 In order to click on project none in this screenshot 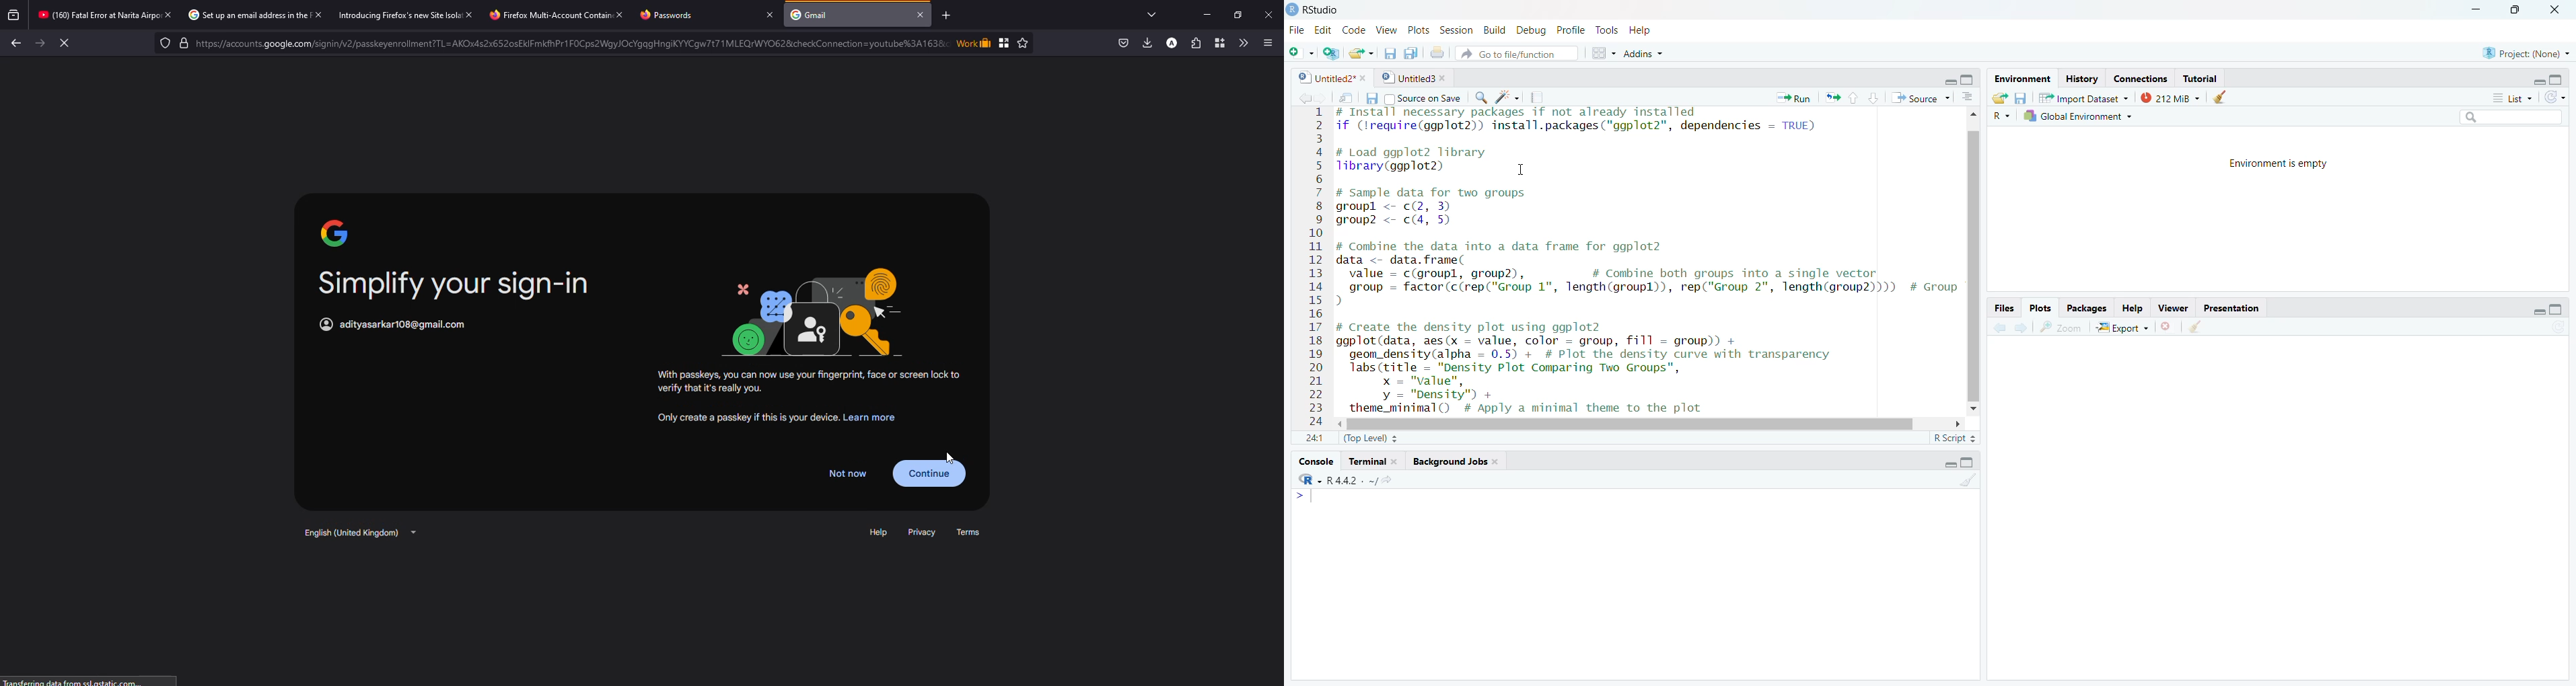, I will do `click(2523, 51)`.